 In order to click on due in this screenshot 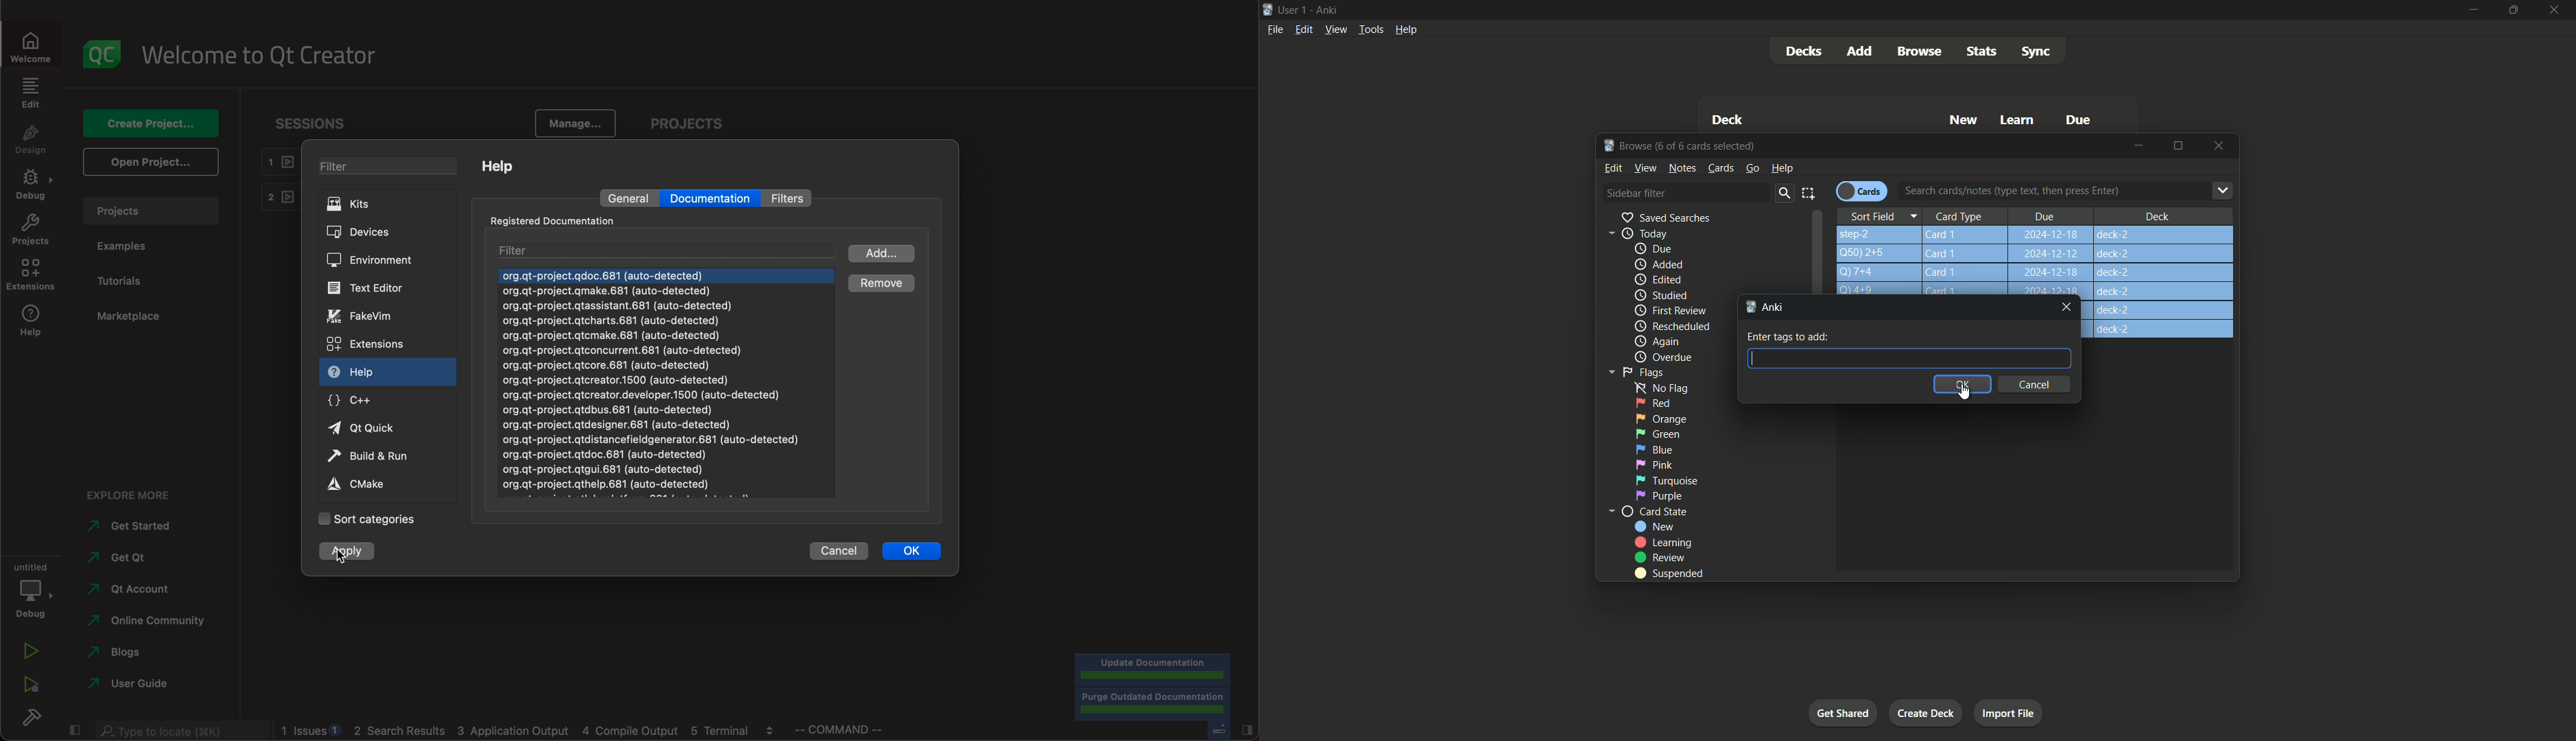, I will do `click(1654, 250)`.